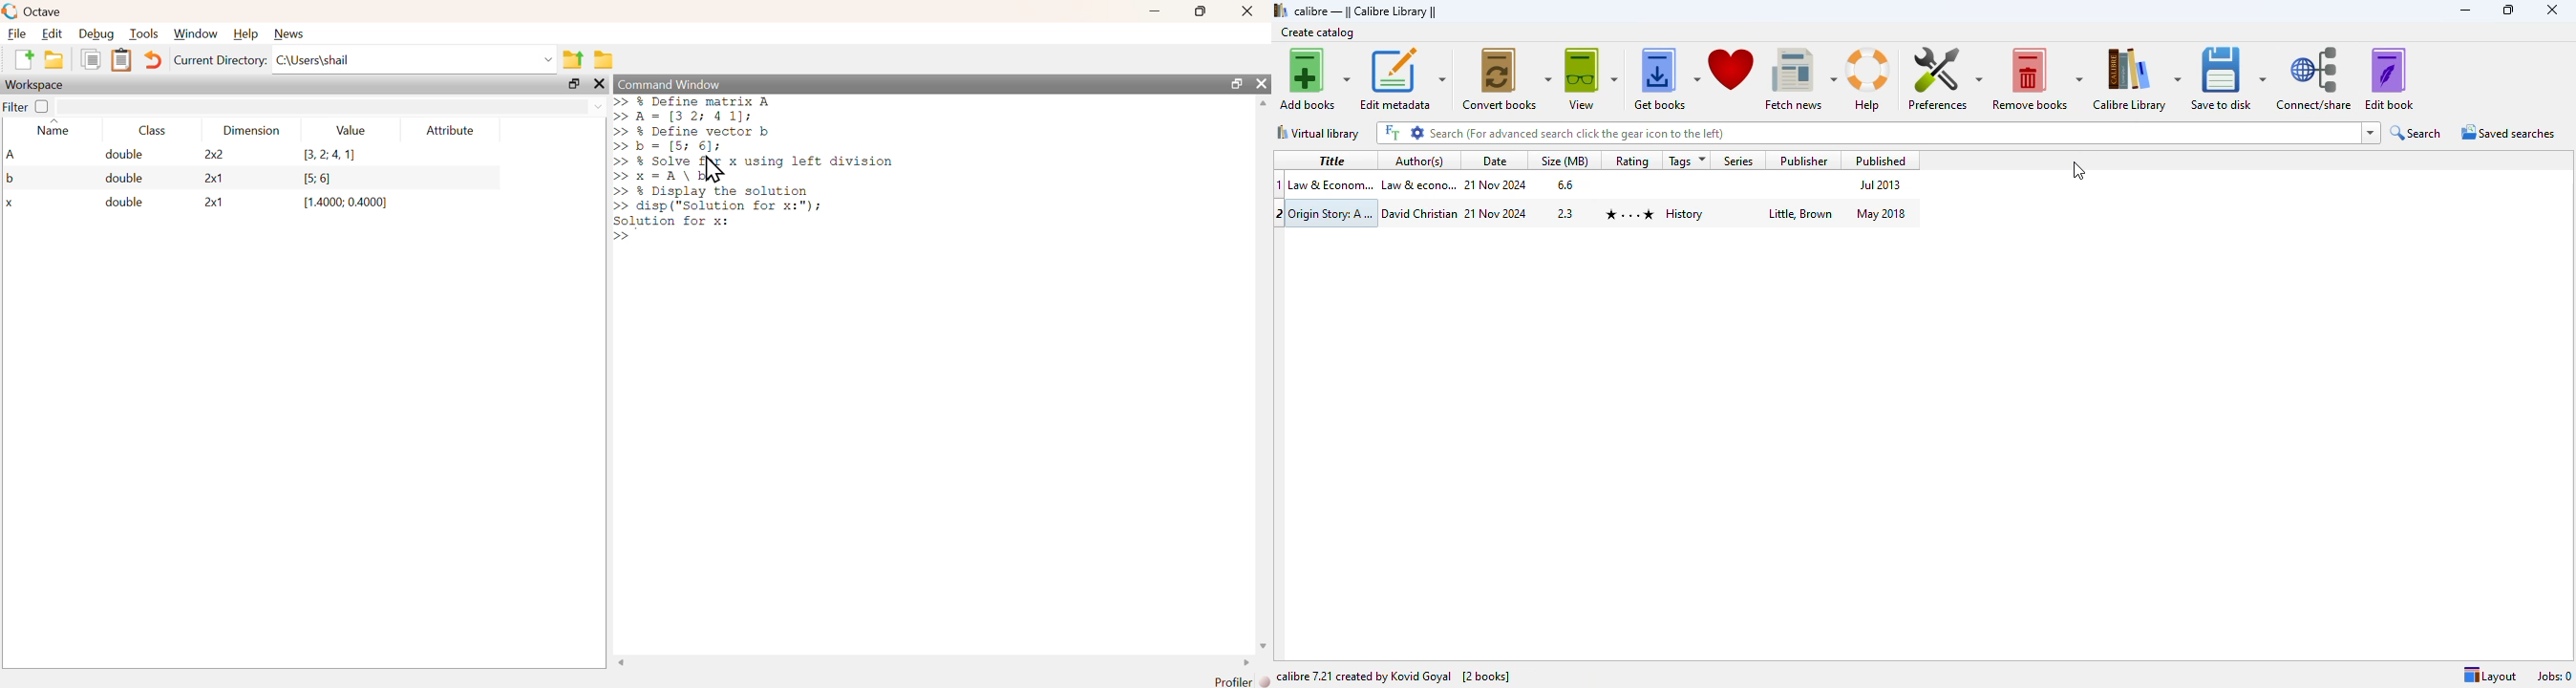 Image resolution: width=2576 pixels, height=700 pixels. Describe the element at coordinates (145, 34) in the screenshot. I see `tools` at that location.